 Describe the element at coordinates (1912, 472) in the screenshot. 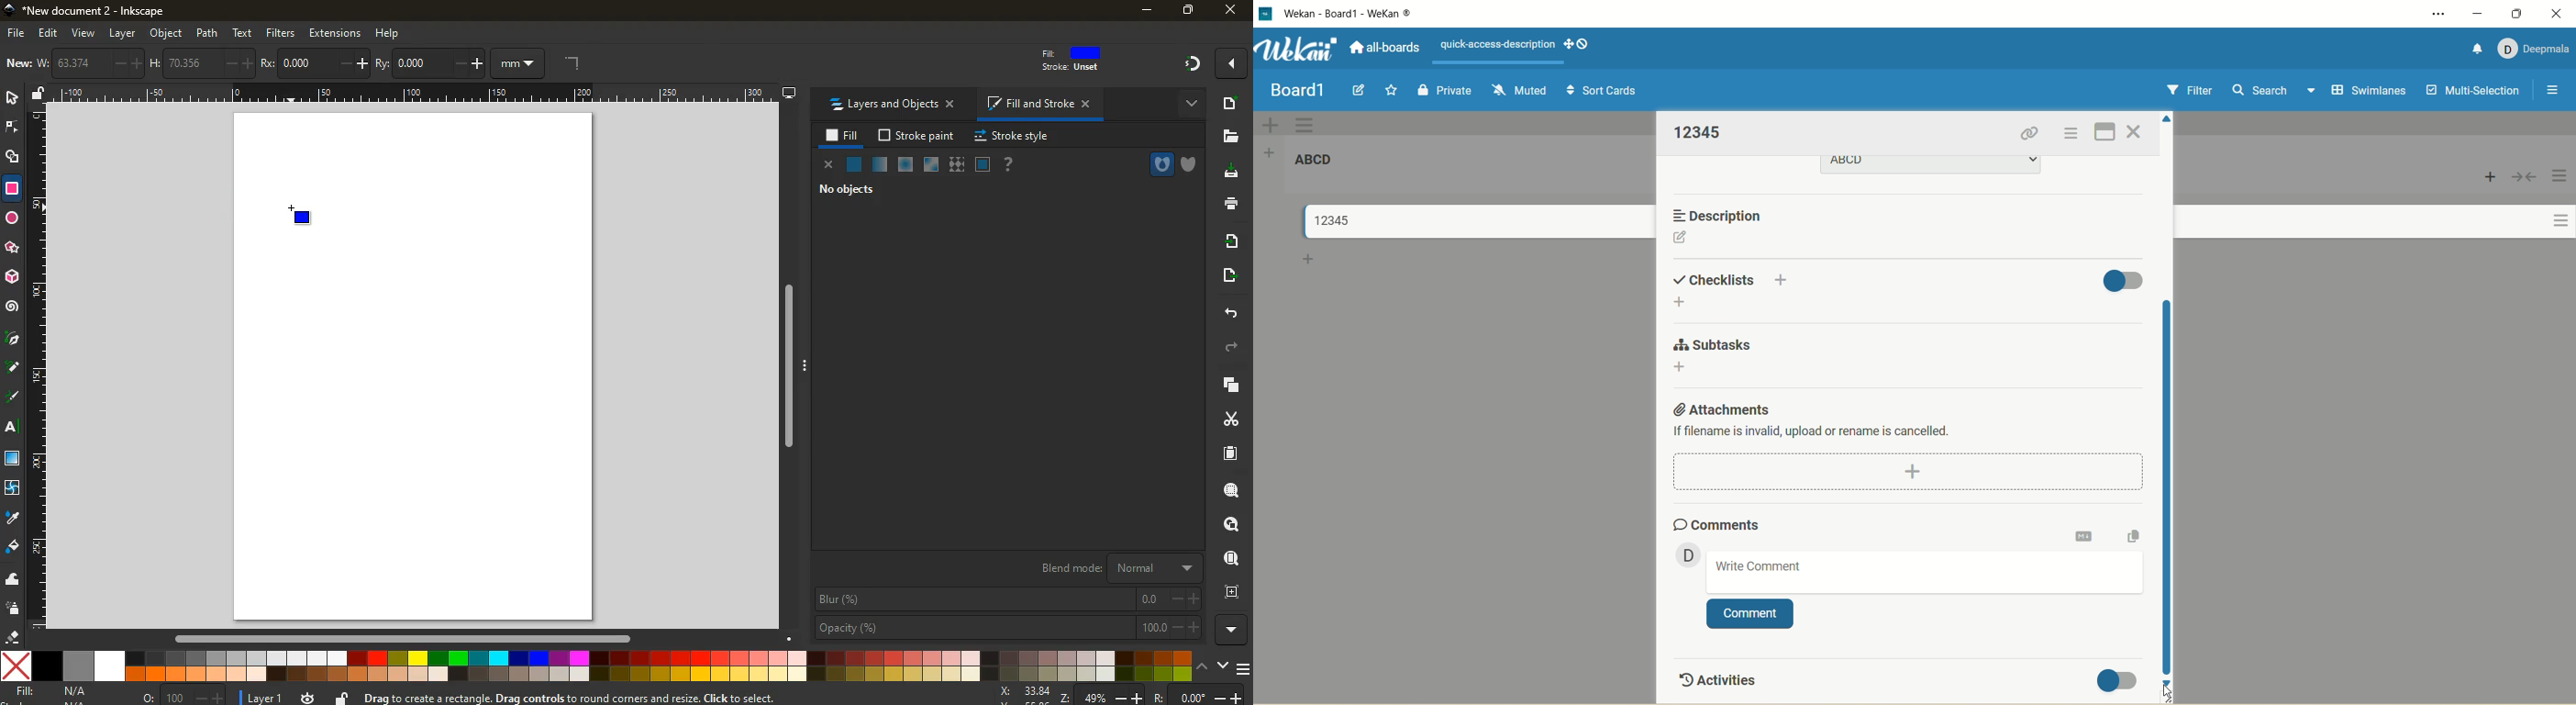

I see `dd` at that location.